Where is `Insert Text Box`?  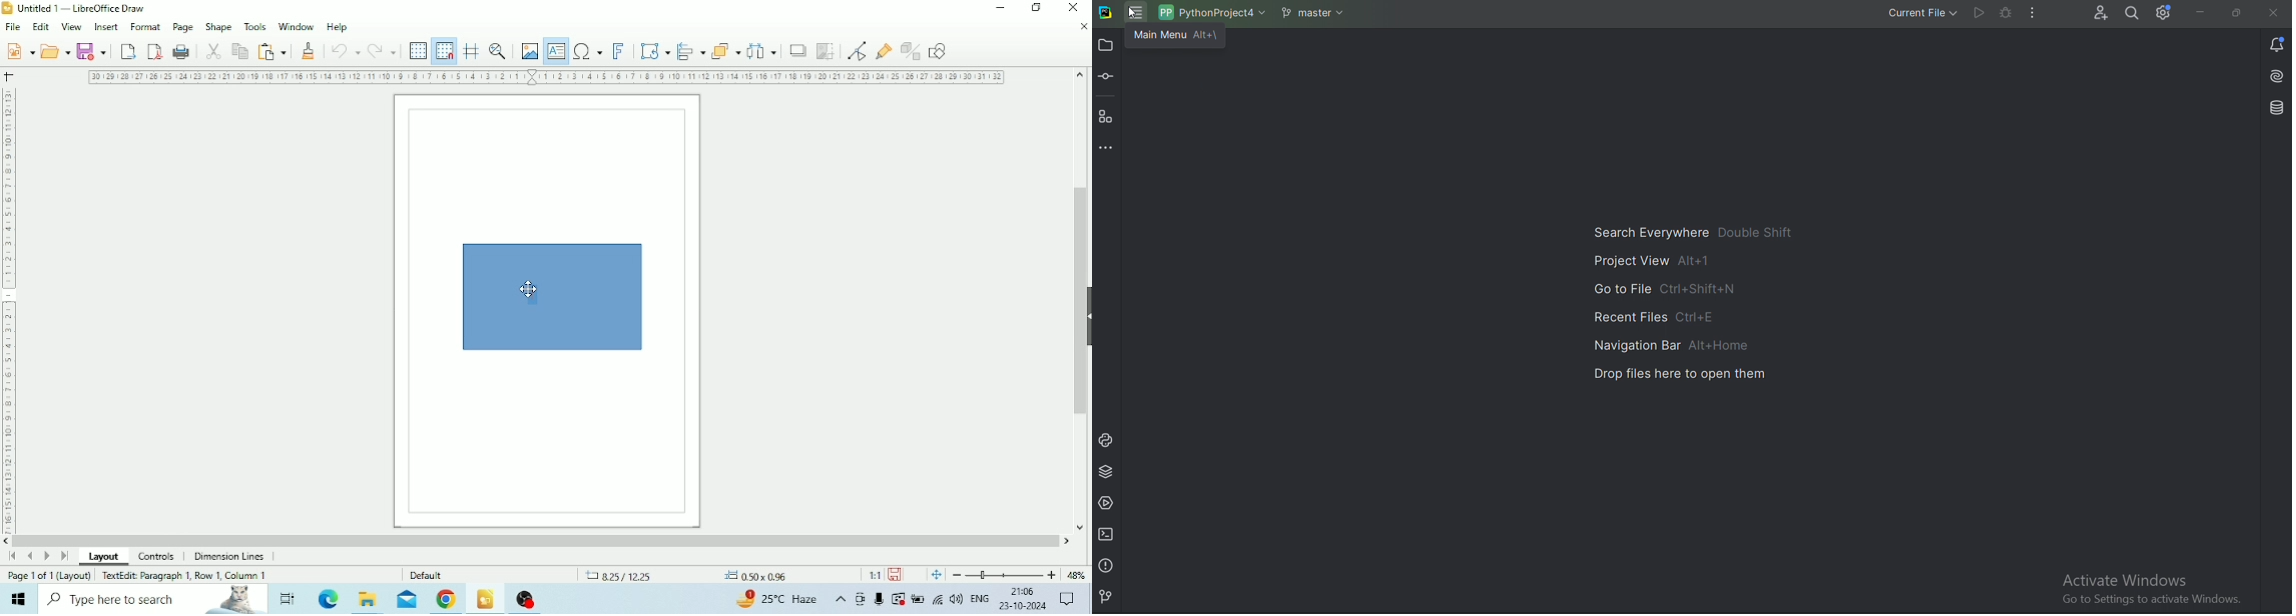 Insert Text Box is located at coordinates (554, 51).